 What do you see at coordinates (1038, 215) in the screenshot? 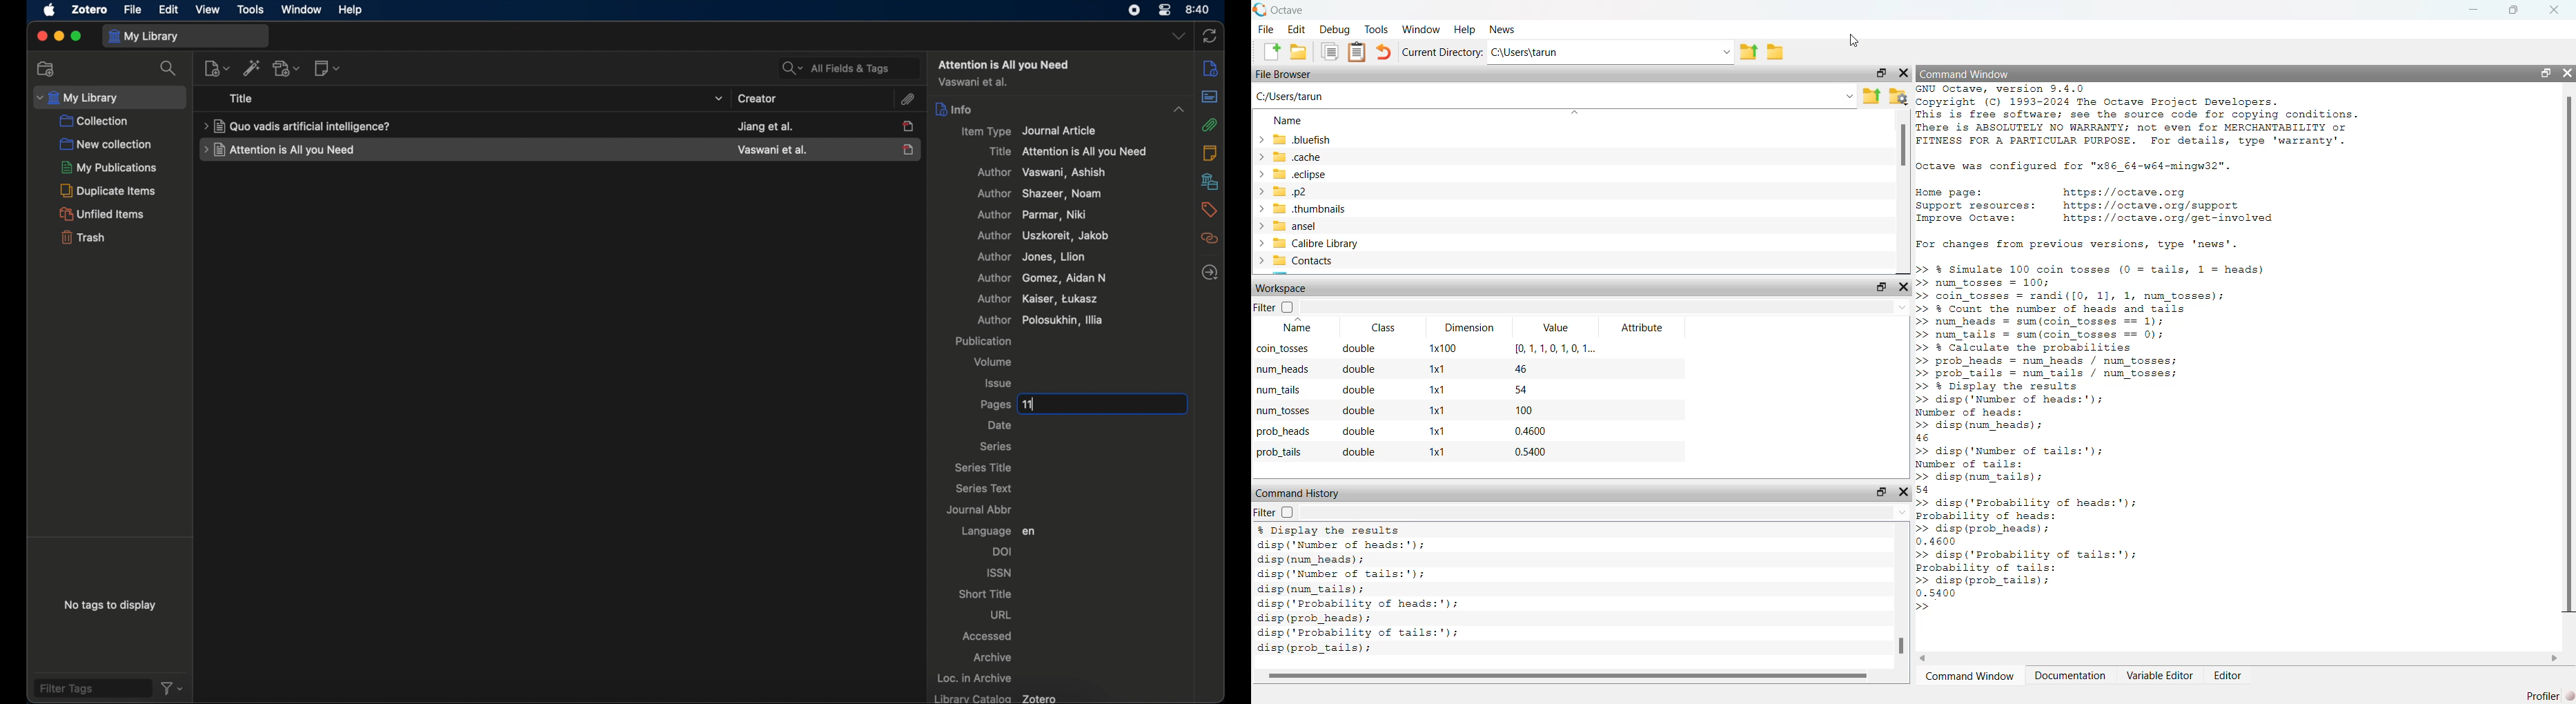
I see `author parma, niki` at bounding box center [1038, 215].